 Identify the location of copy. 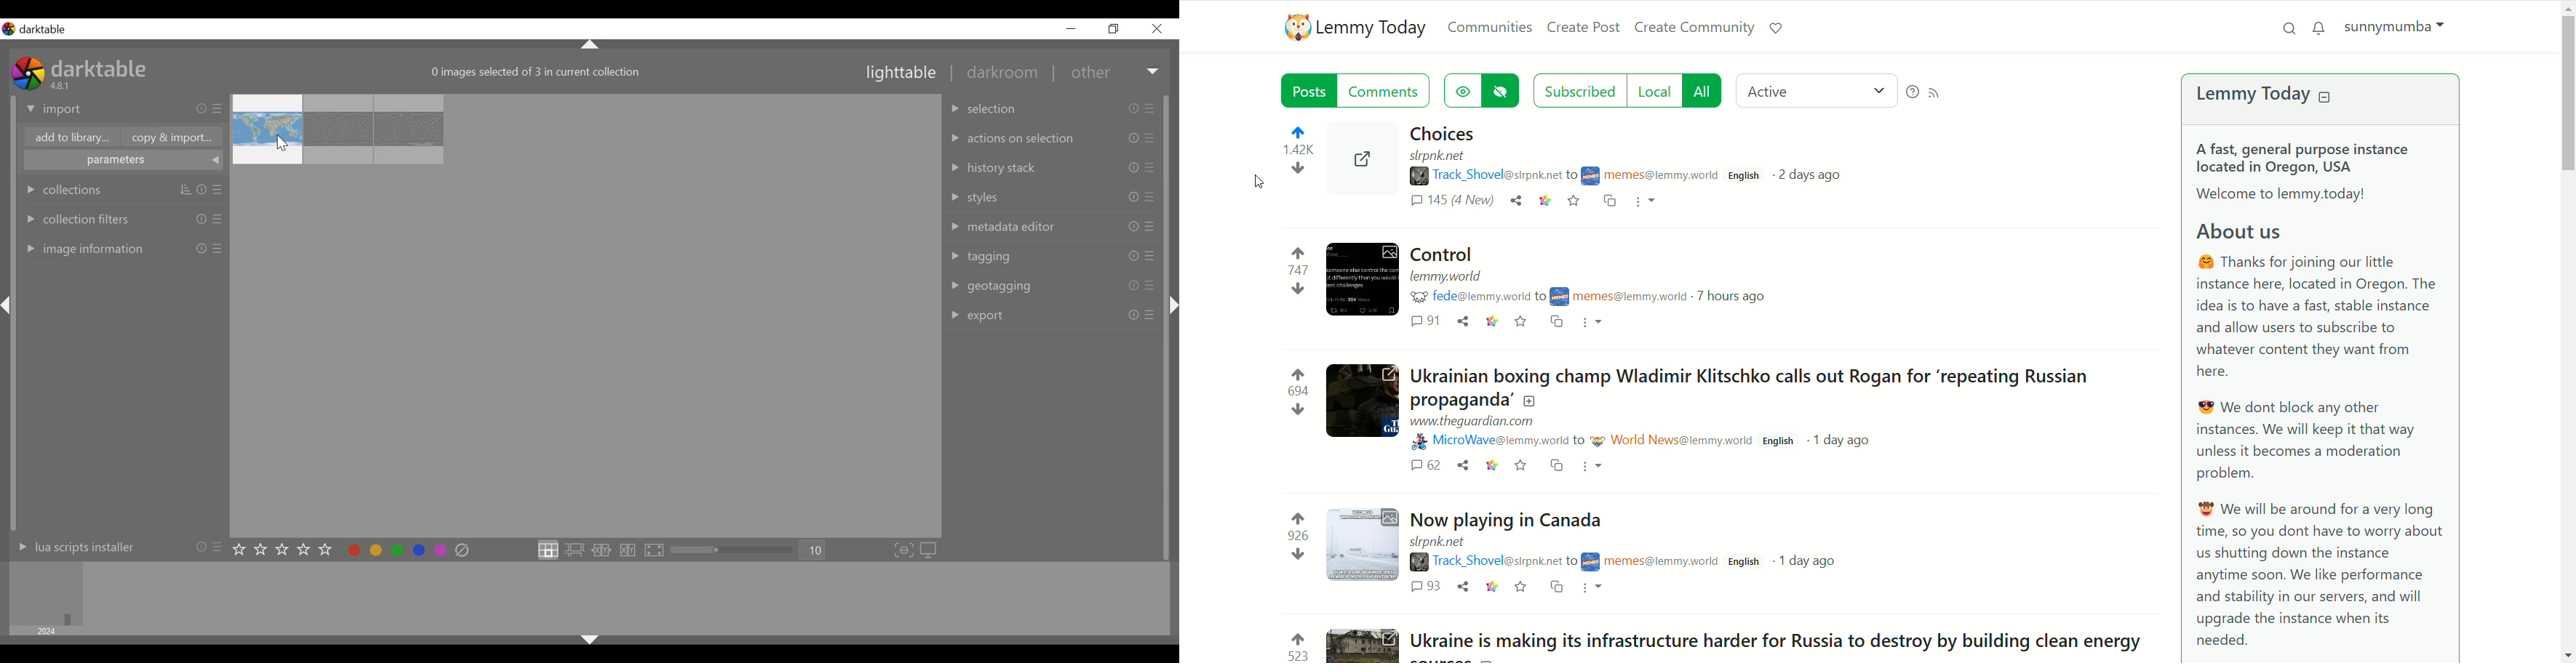
(1554, 321).